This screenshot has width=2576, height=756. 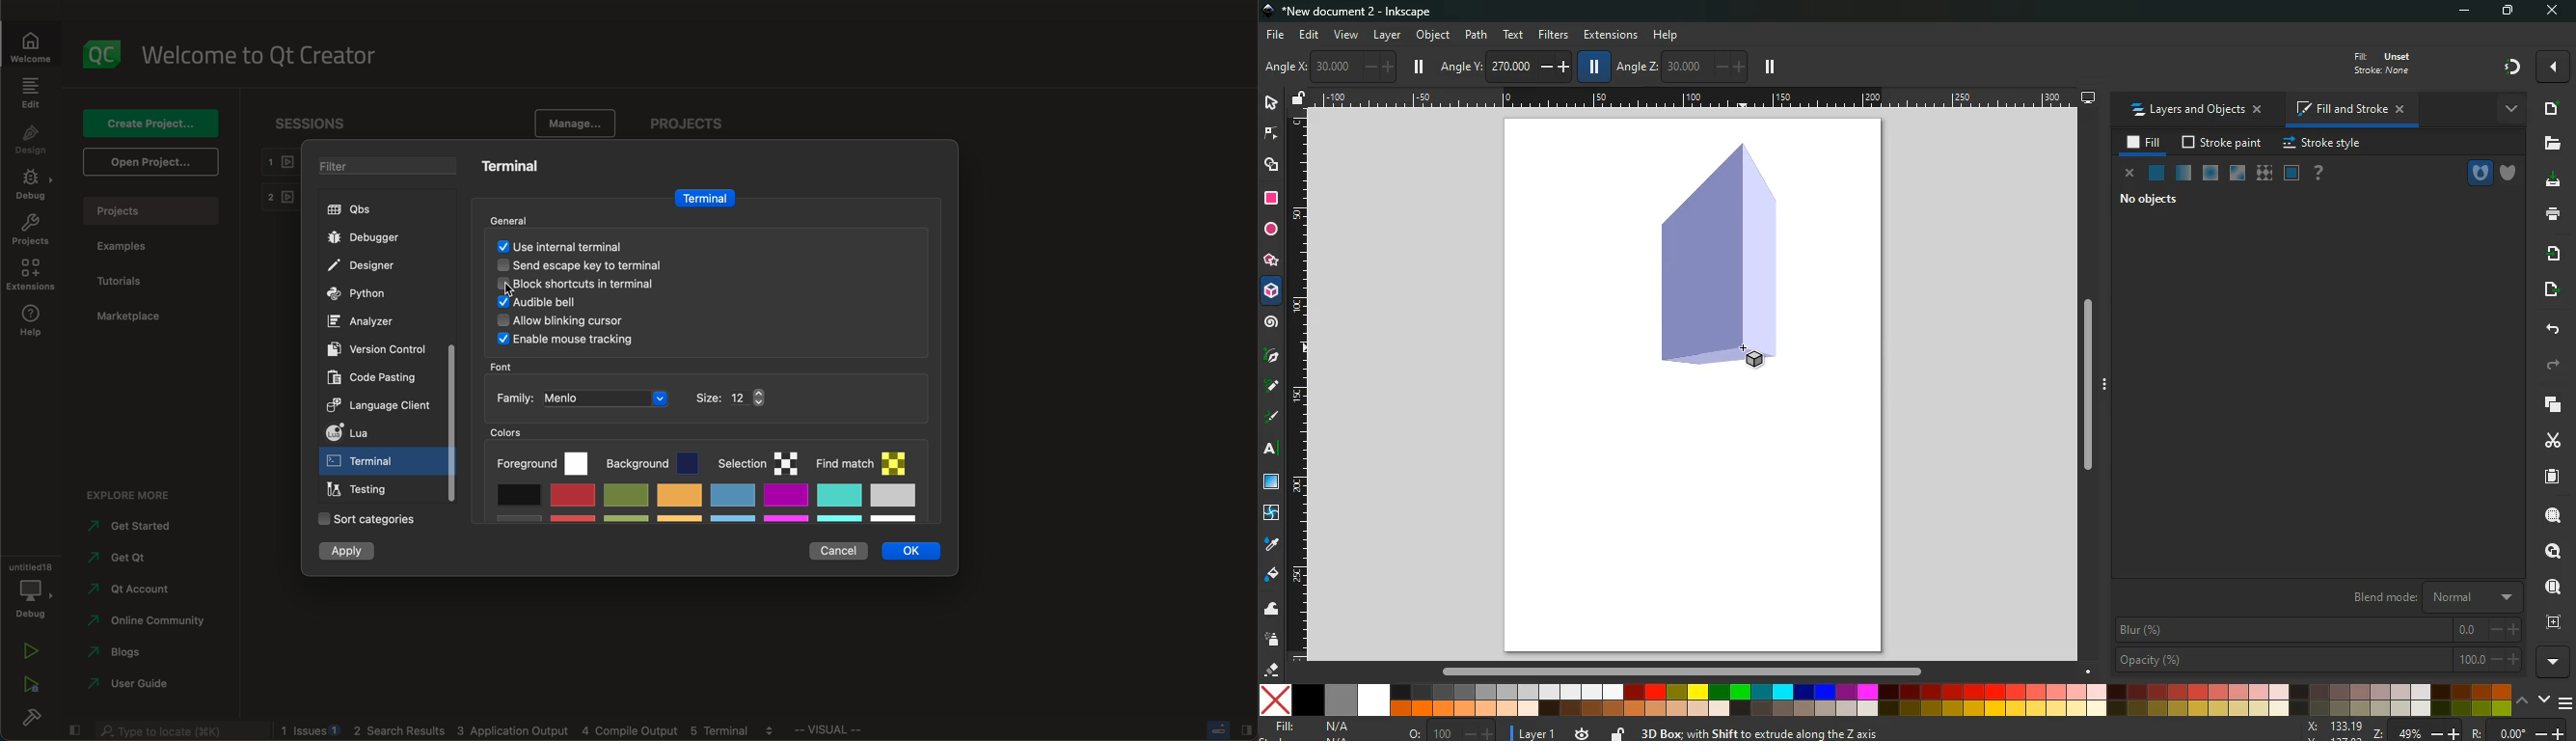 What do you see at coordinates (1746, 349) in the screenshot?
I see `Cursor` at bounding box center [1746, 349].